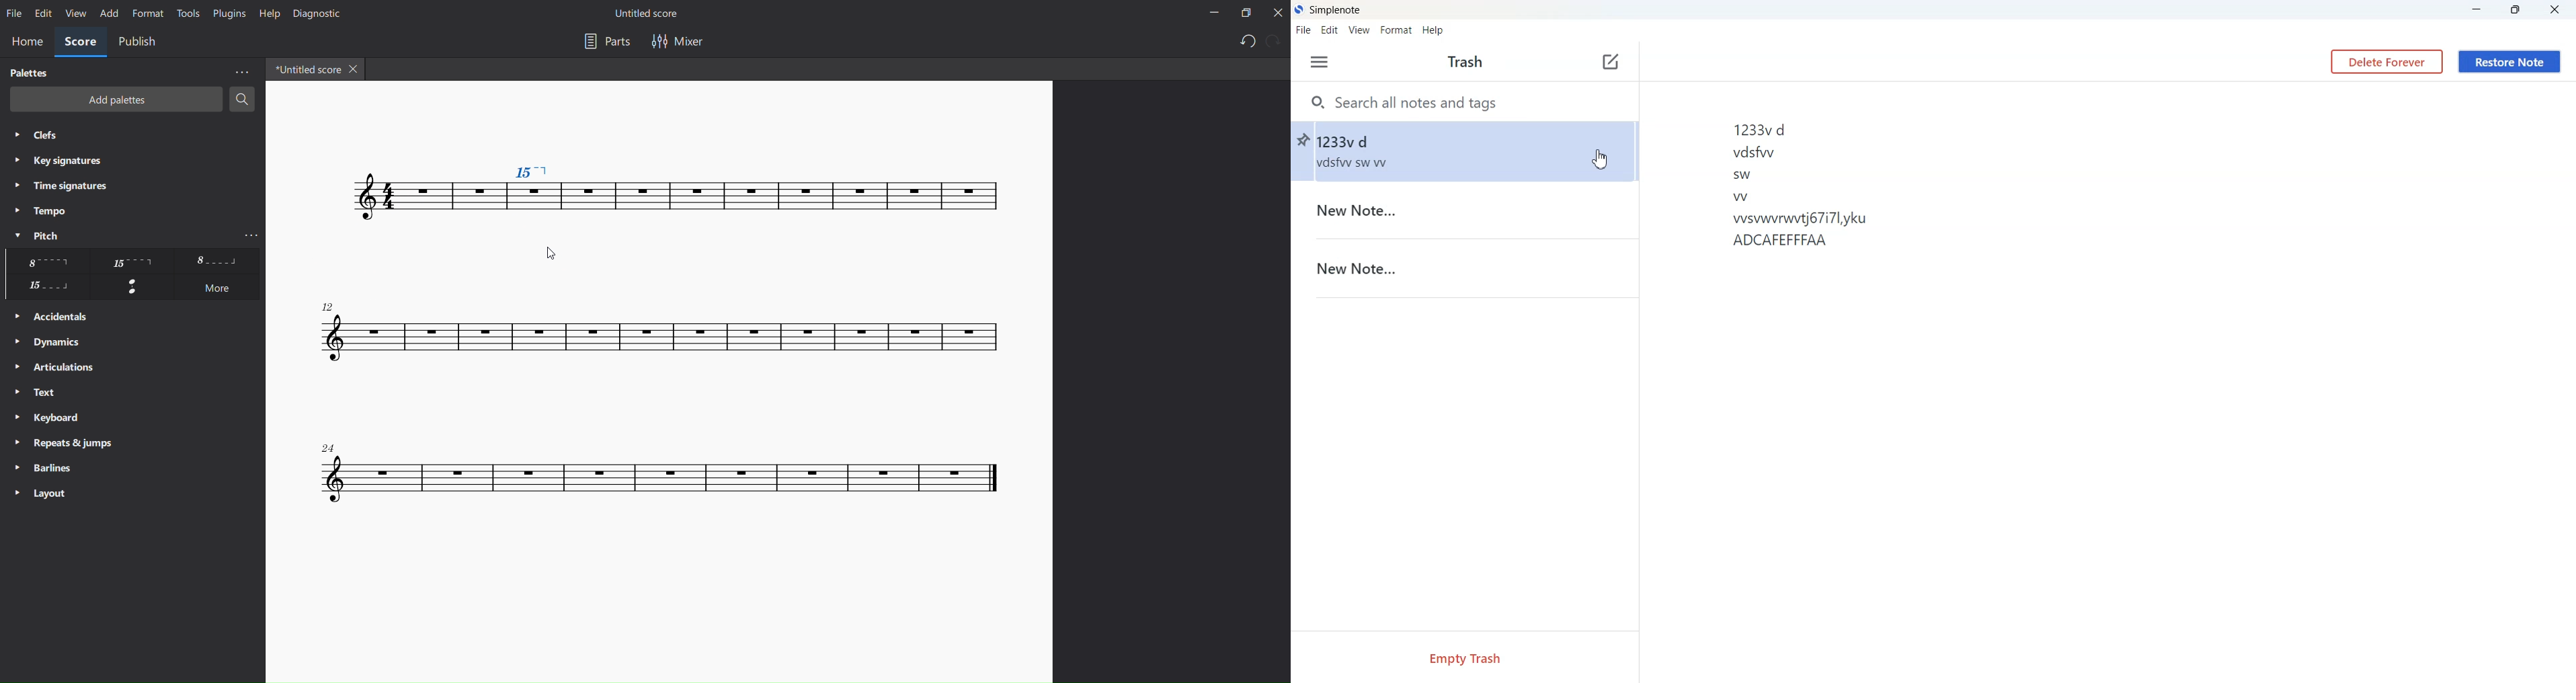 Image resolution: width=2576 pixels, height=700 pixels. Describe the element at coordinates (147, 13) in the screenshot. I see `format` at that location.